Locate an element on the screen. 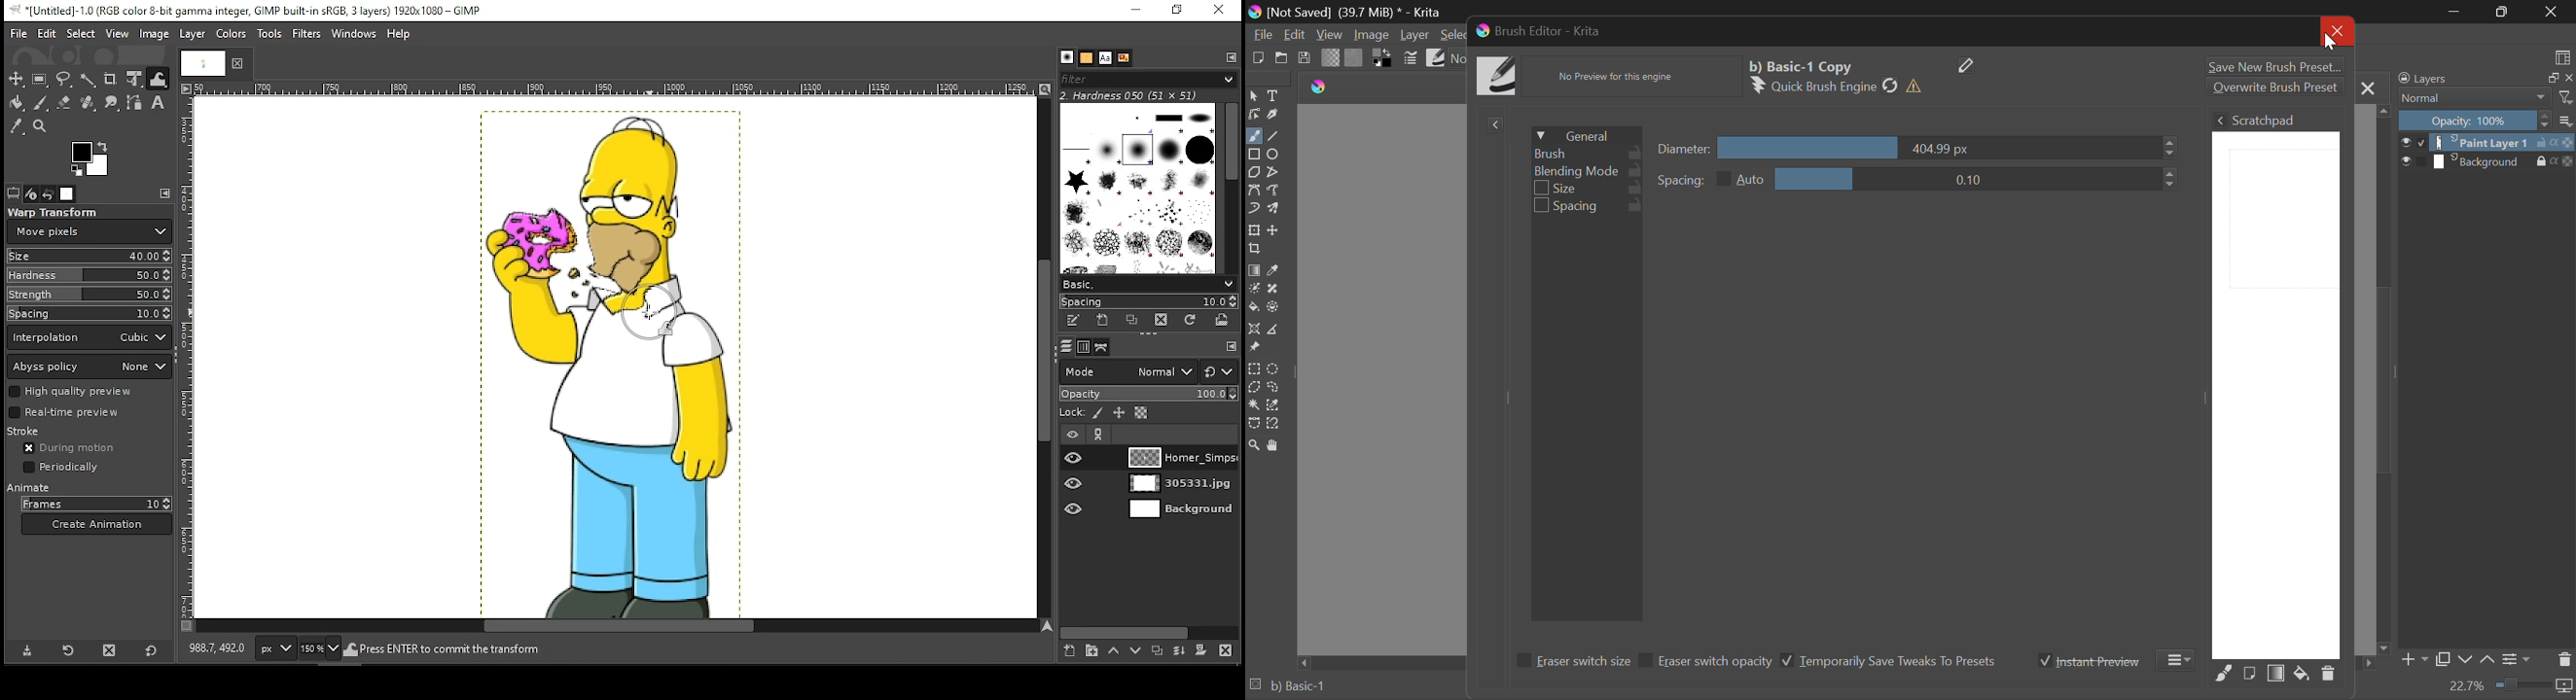  Continuous Selection is located at coordinates (1254, 405).